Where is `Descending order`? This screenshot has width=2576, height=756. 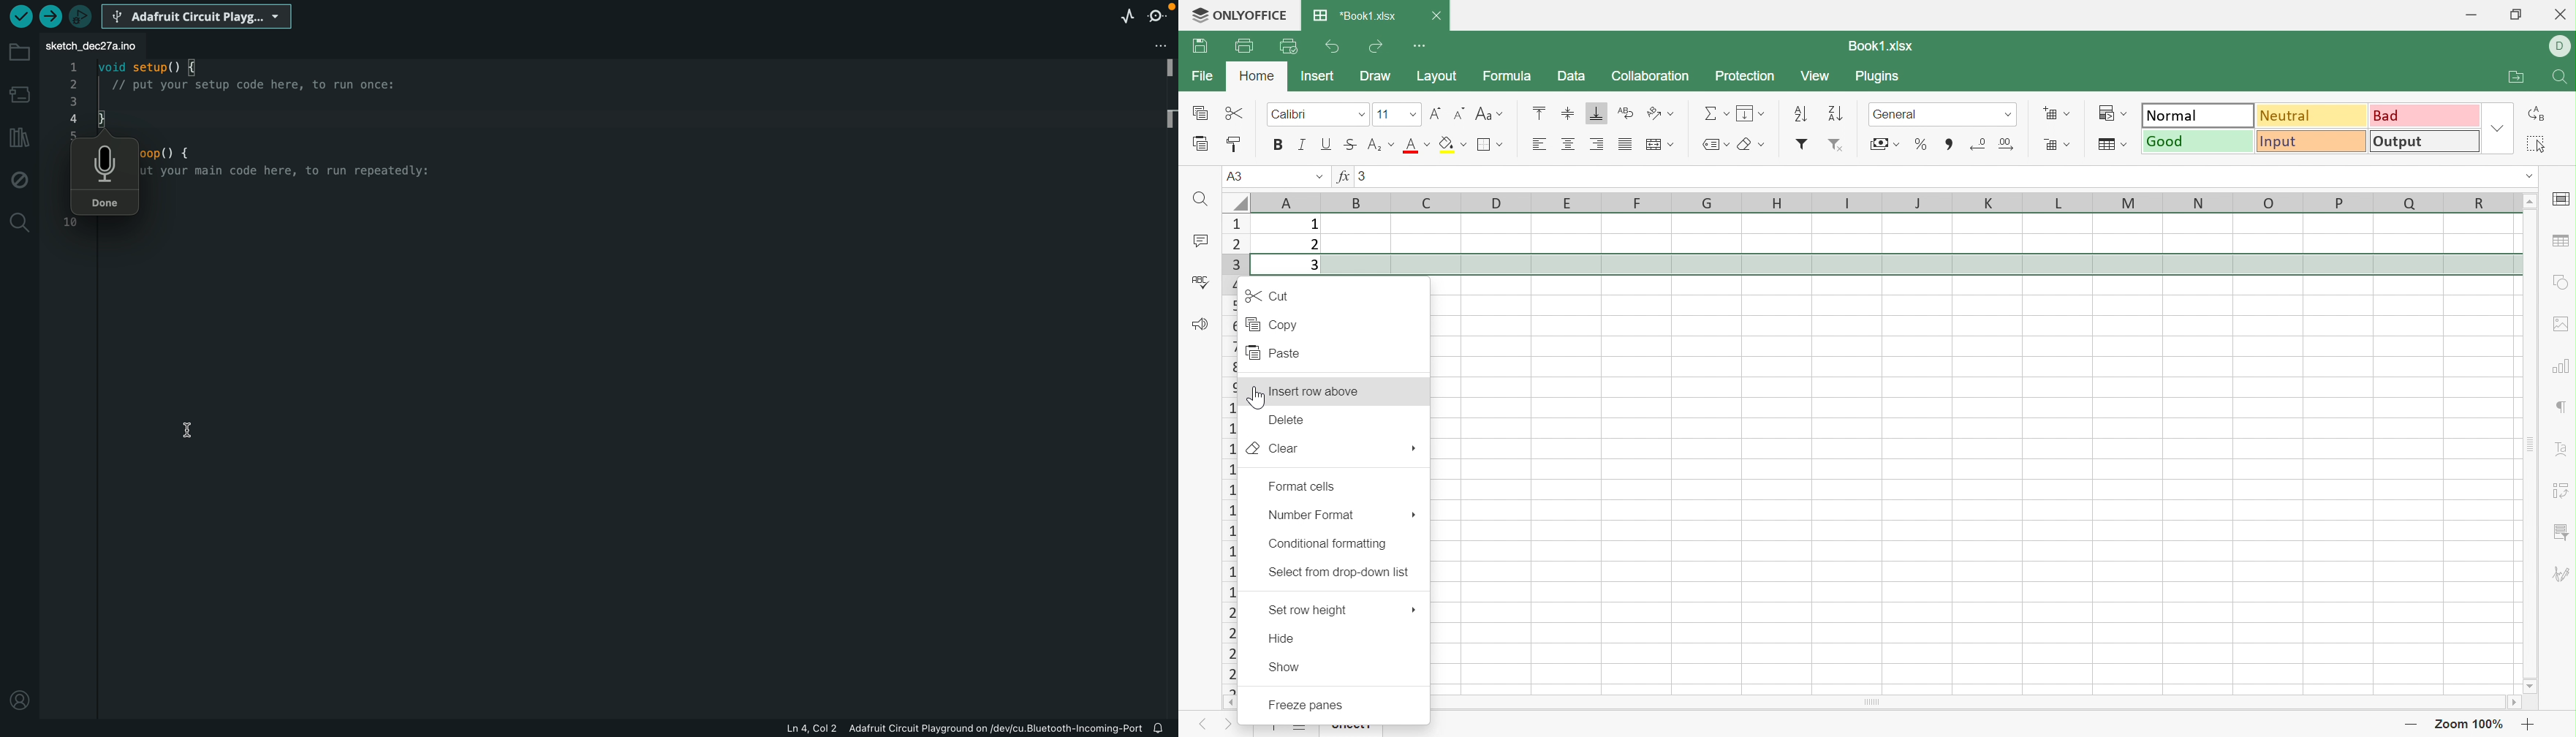 Descending order is located at coordinates (1836, 113).